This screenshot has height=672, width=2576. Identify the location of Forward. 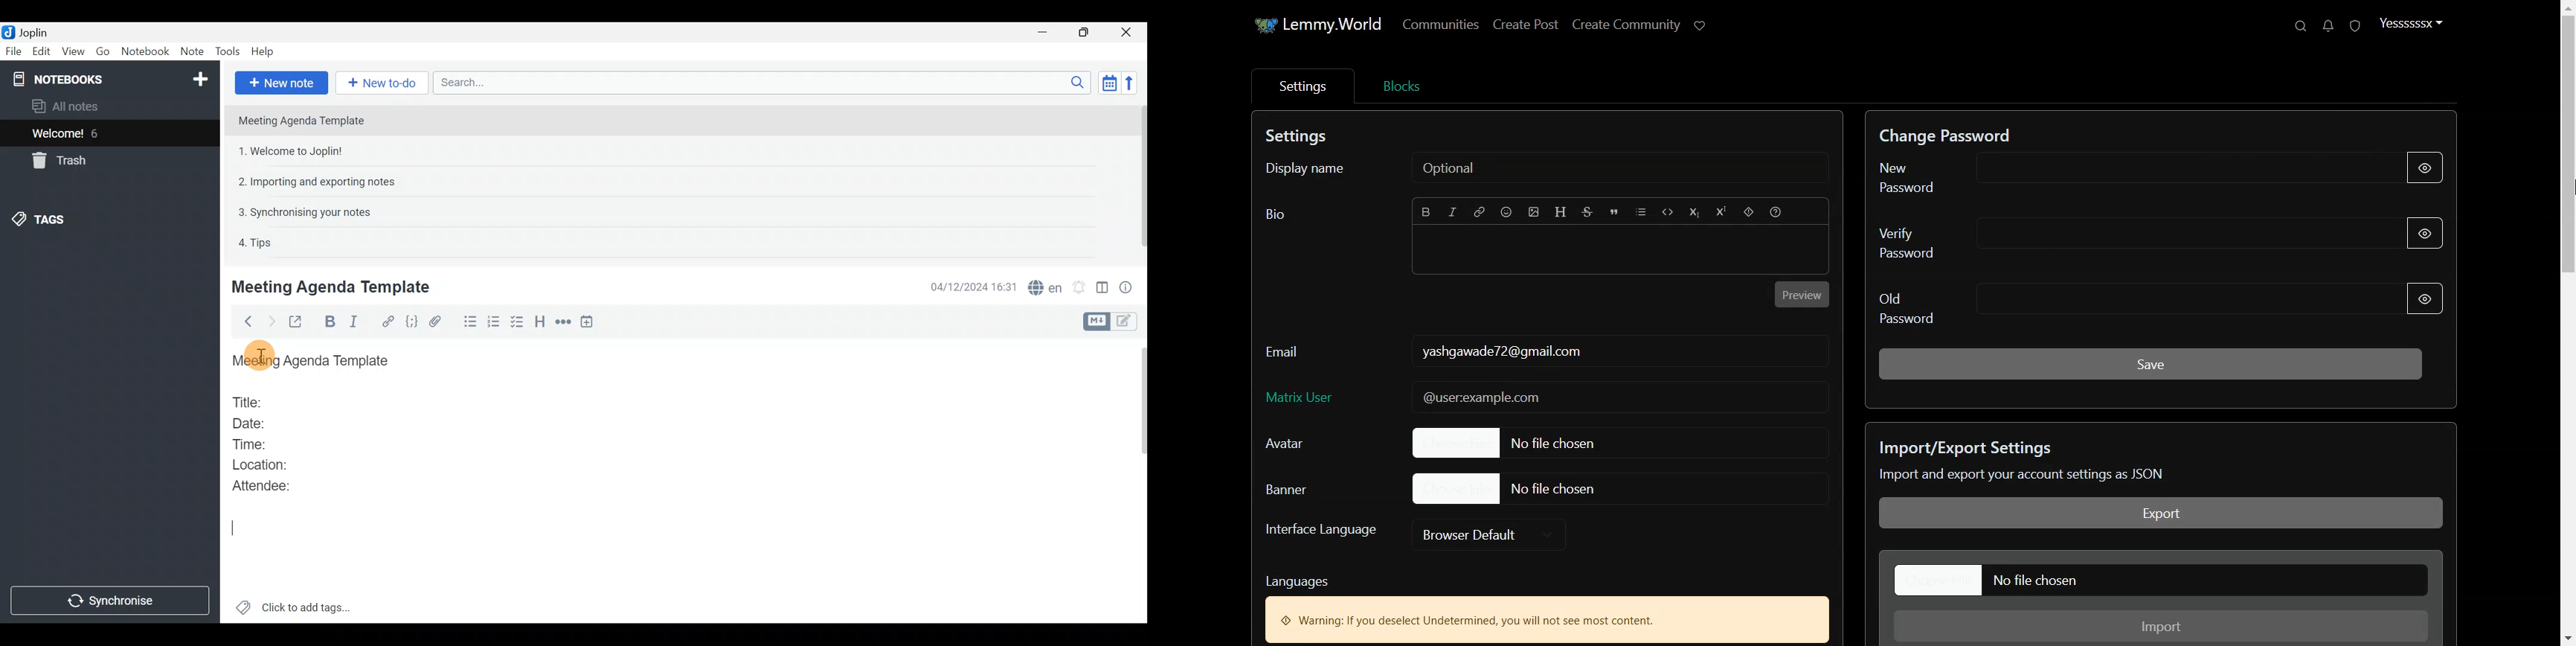
(270, 321).